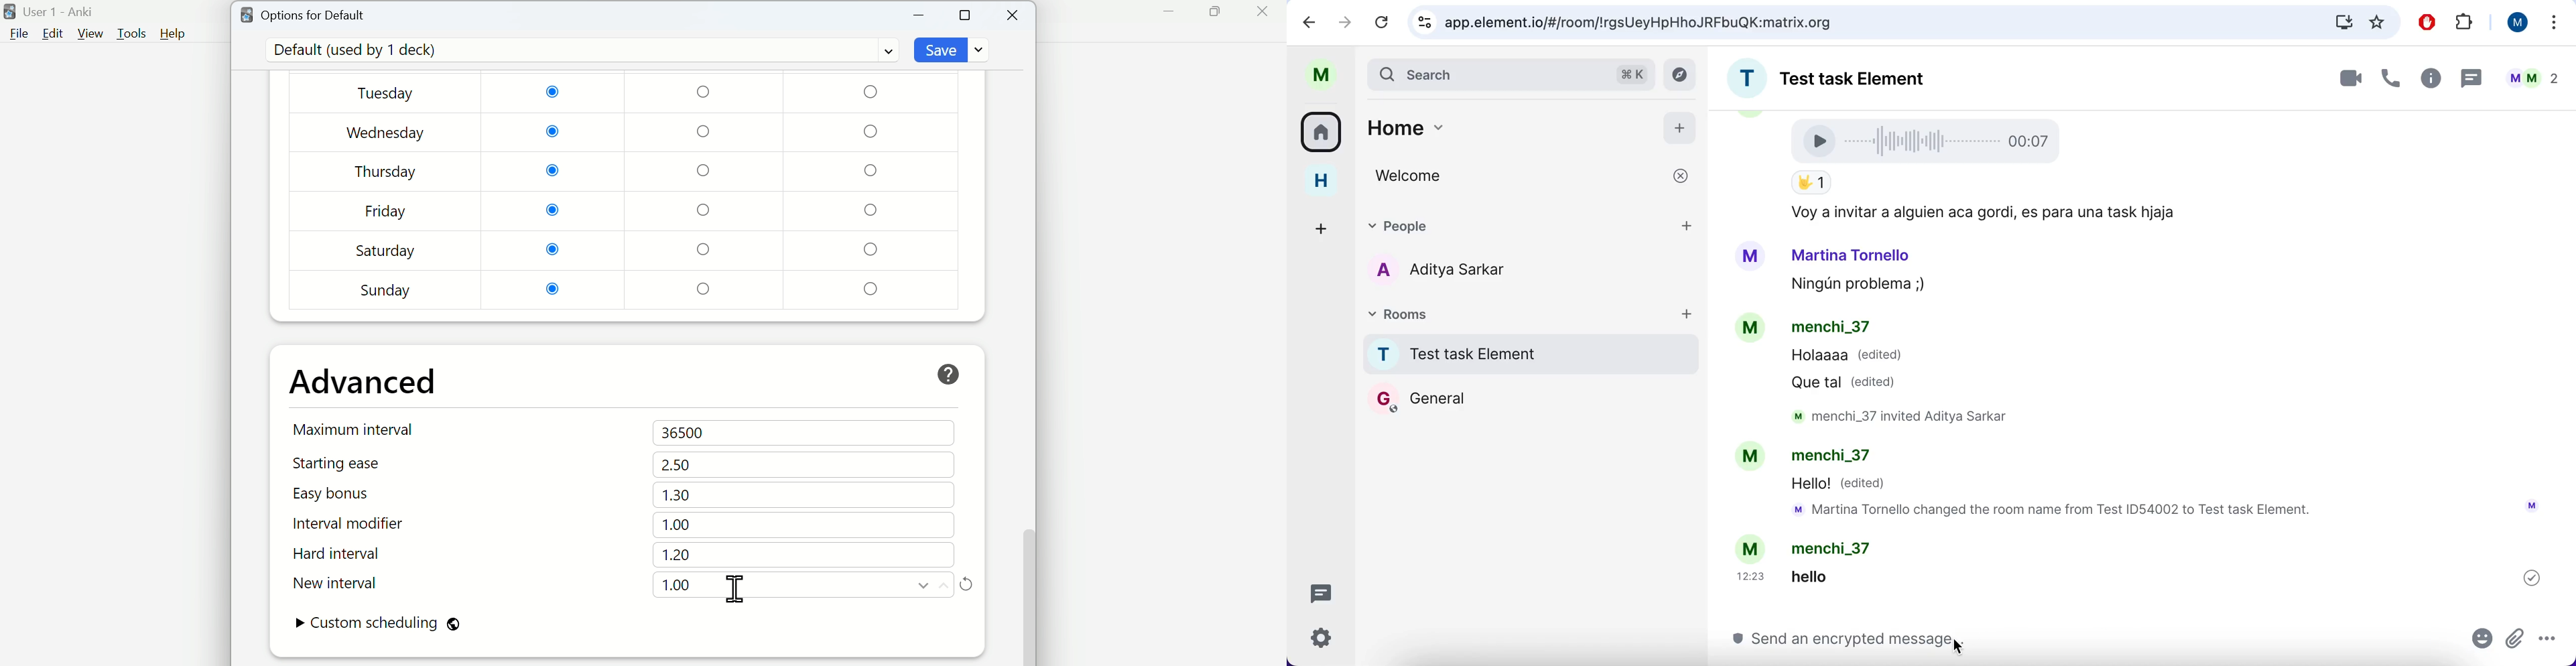 This screenshot has height=672, width=2576. What do you see at coordinates (1502, 224) in the screenshot?
I see `people` at bounding box center [1502, 224].